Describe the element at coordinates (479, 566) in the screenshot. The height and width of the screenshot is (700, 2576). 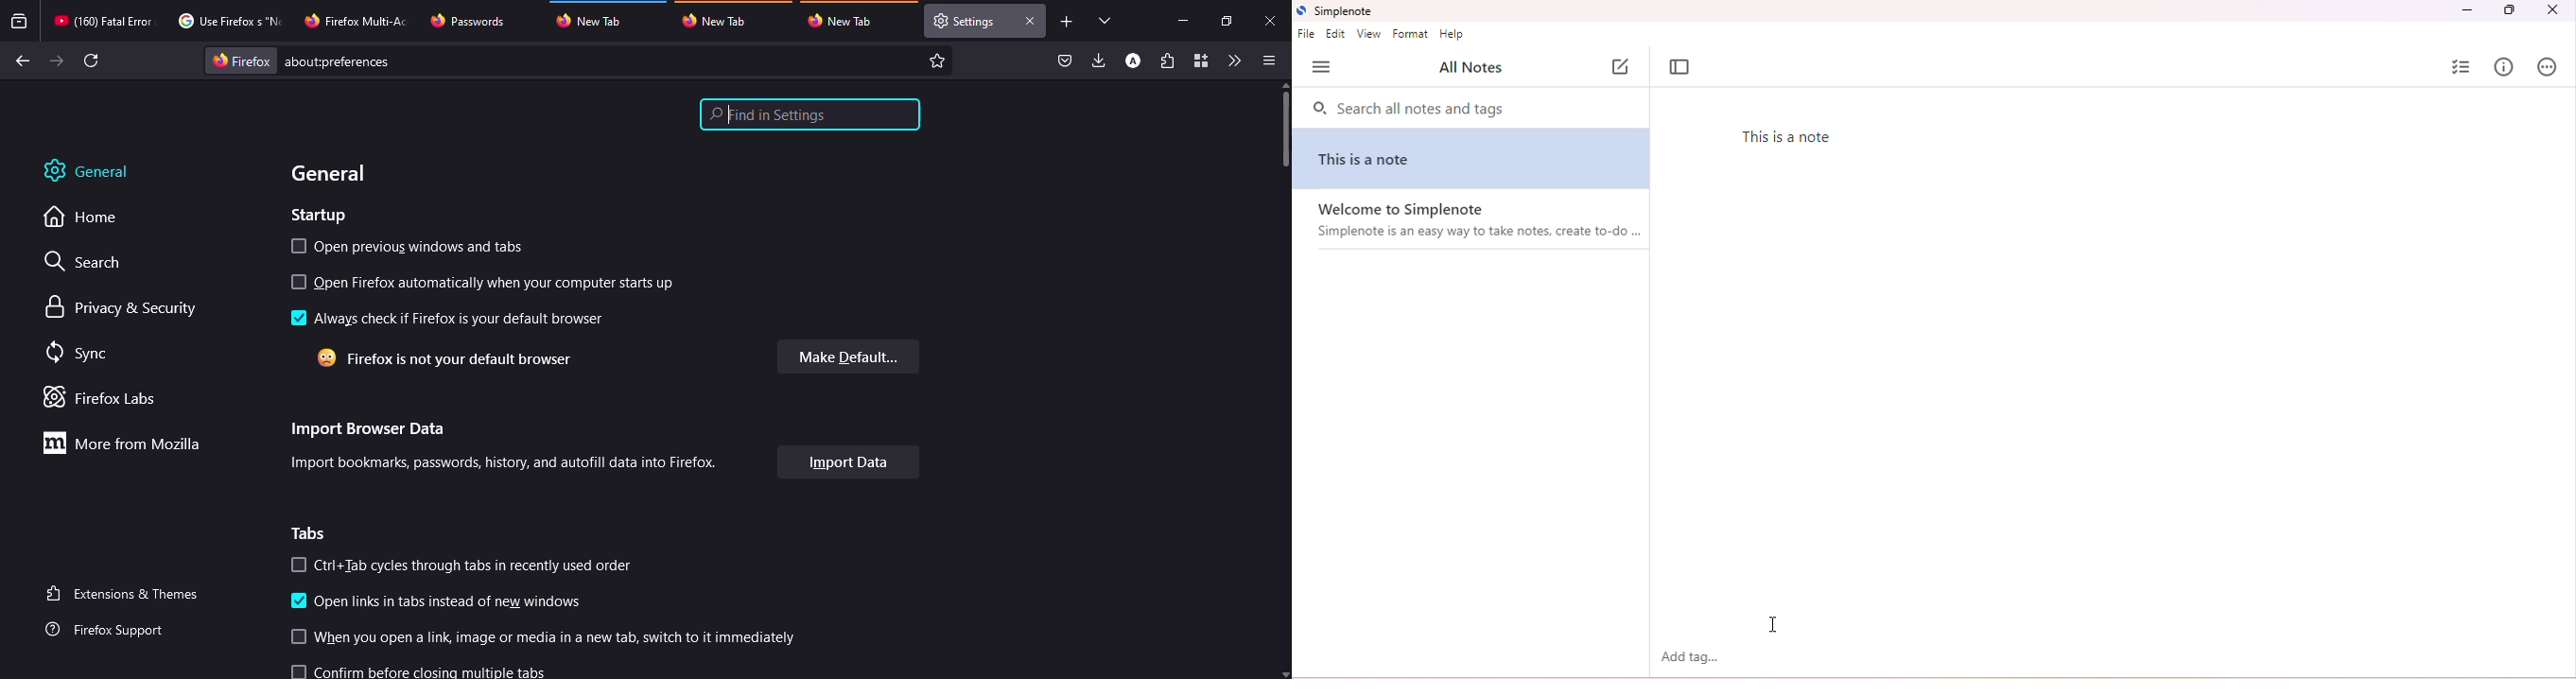
I see `cycles` at that location.